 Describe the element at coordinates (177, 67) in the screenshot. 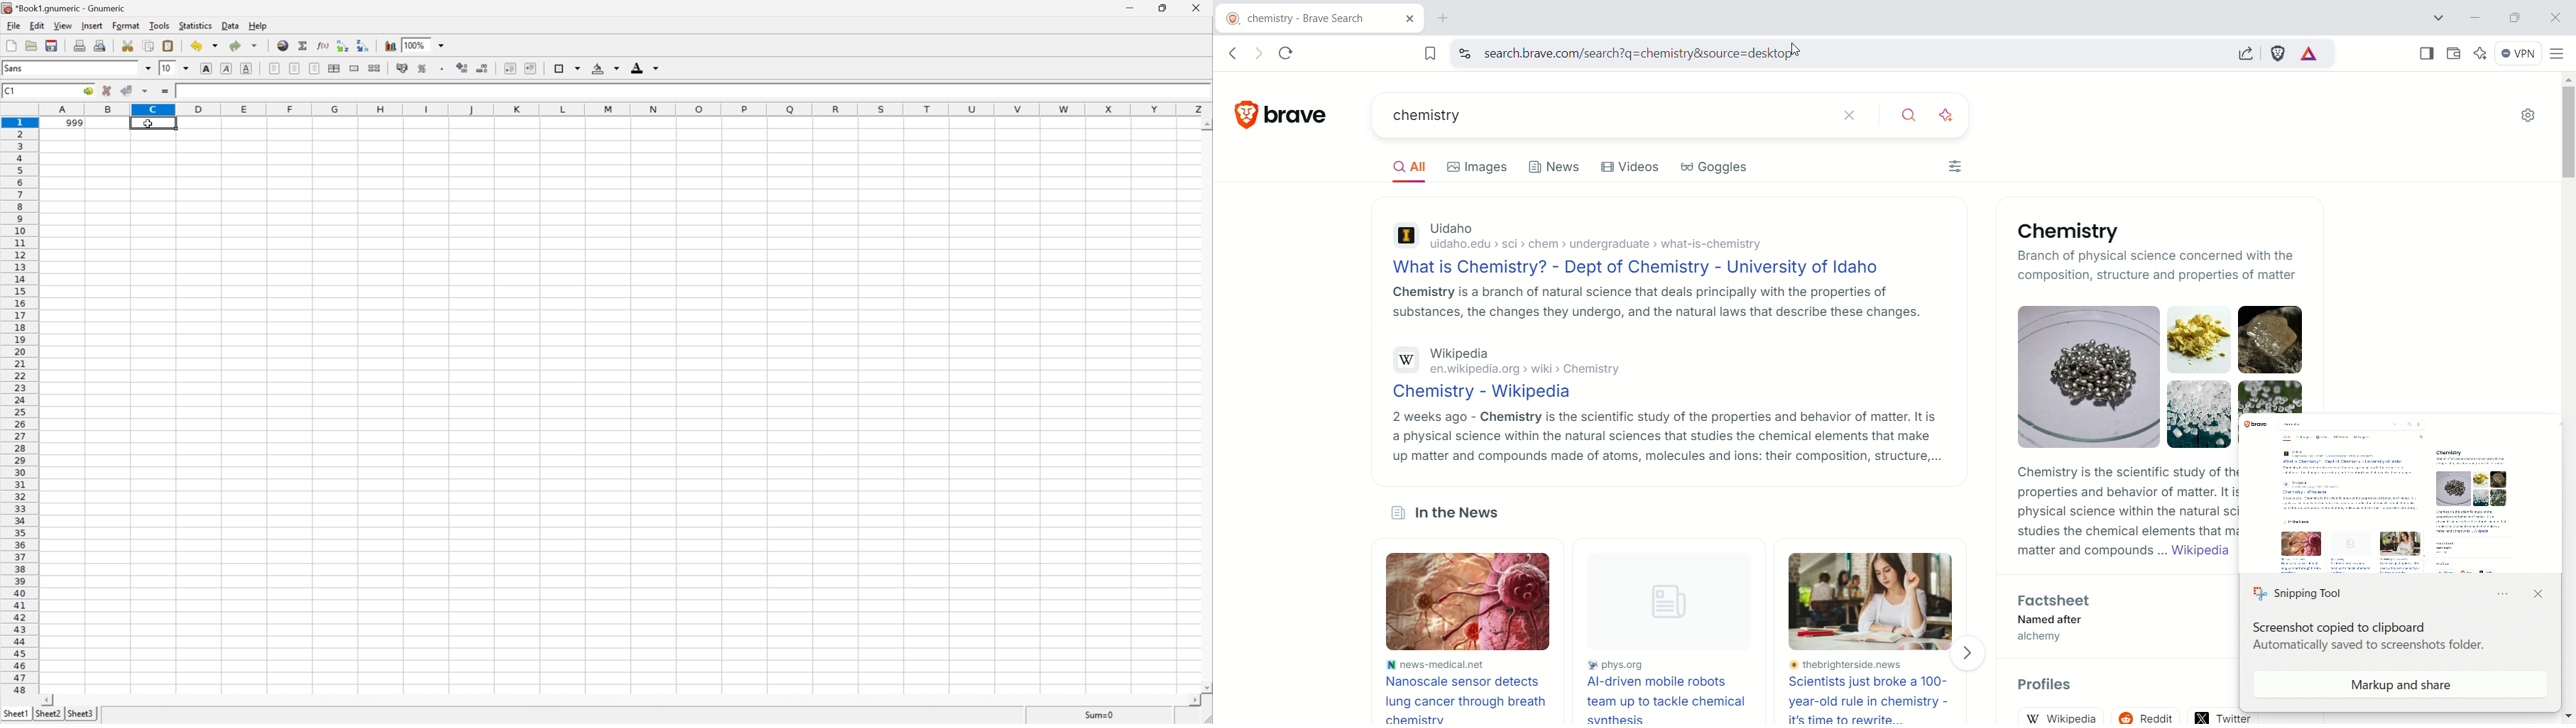

I see `Font size 10` at that location.